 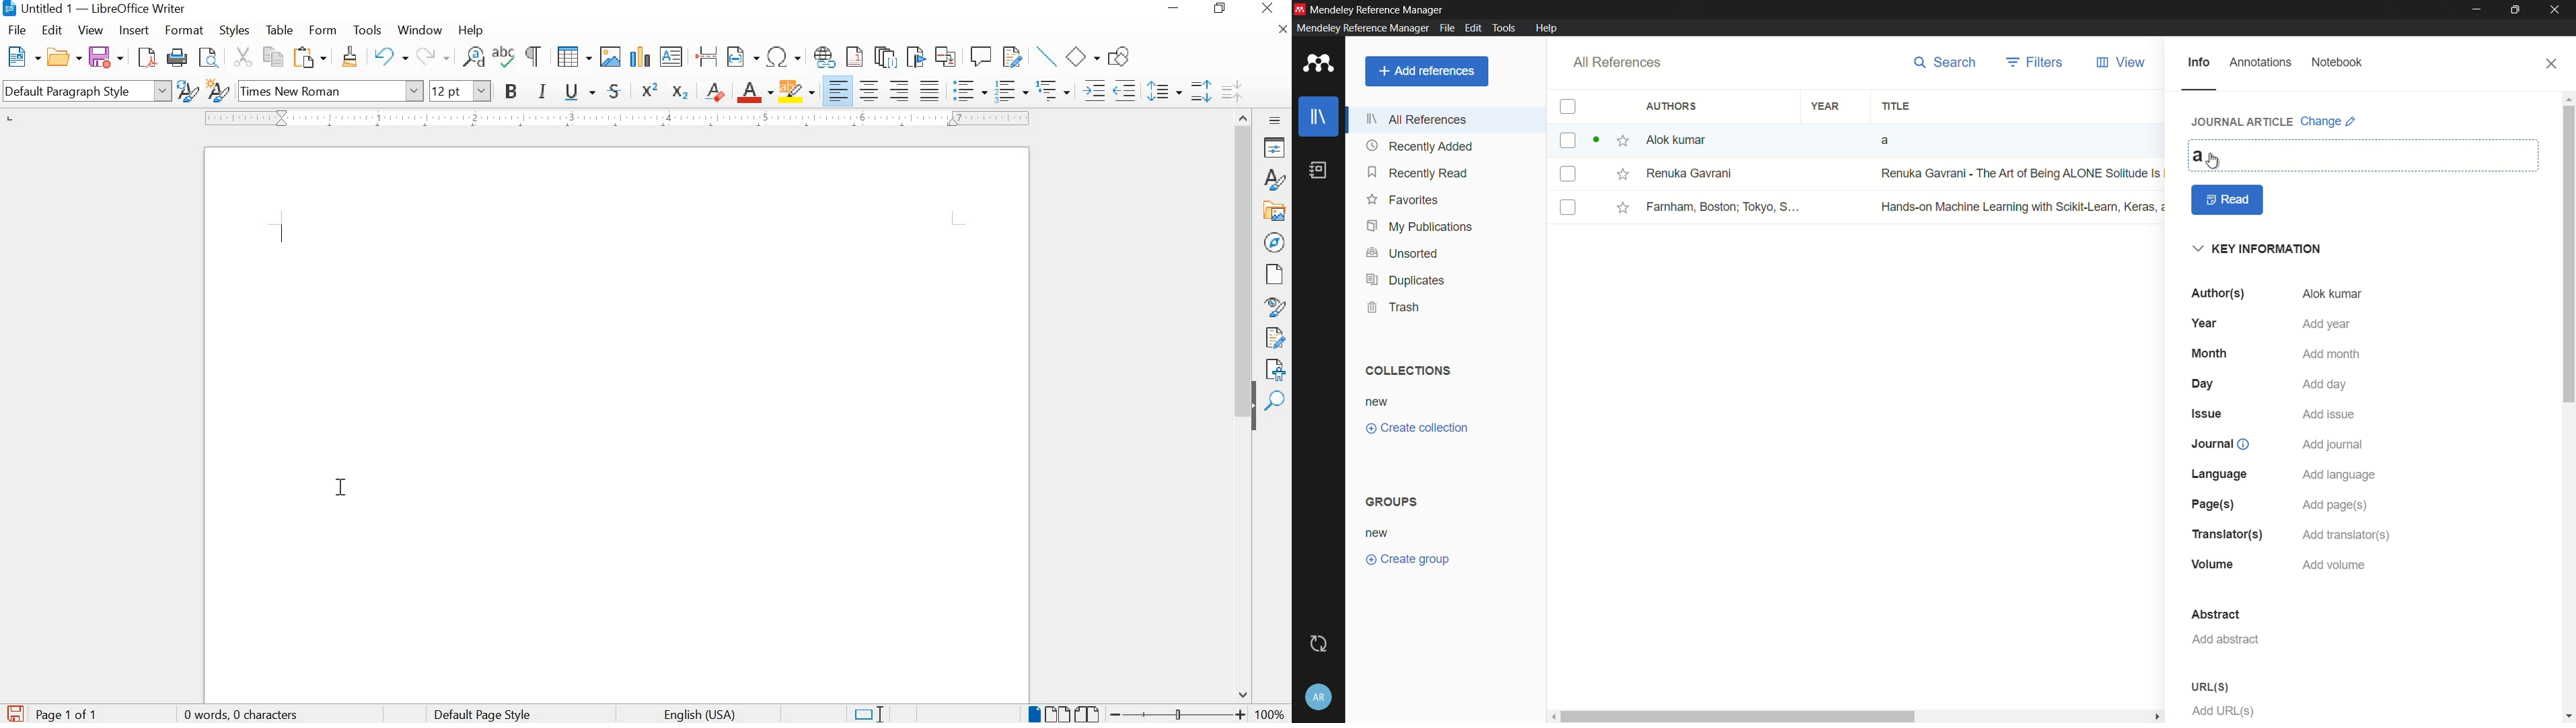 I want to click on RULER, so click(x=607, y=120).